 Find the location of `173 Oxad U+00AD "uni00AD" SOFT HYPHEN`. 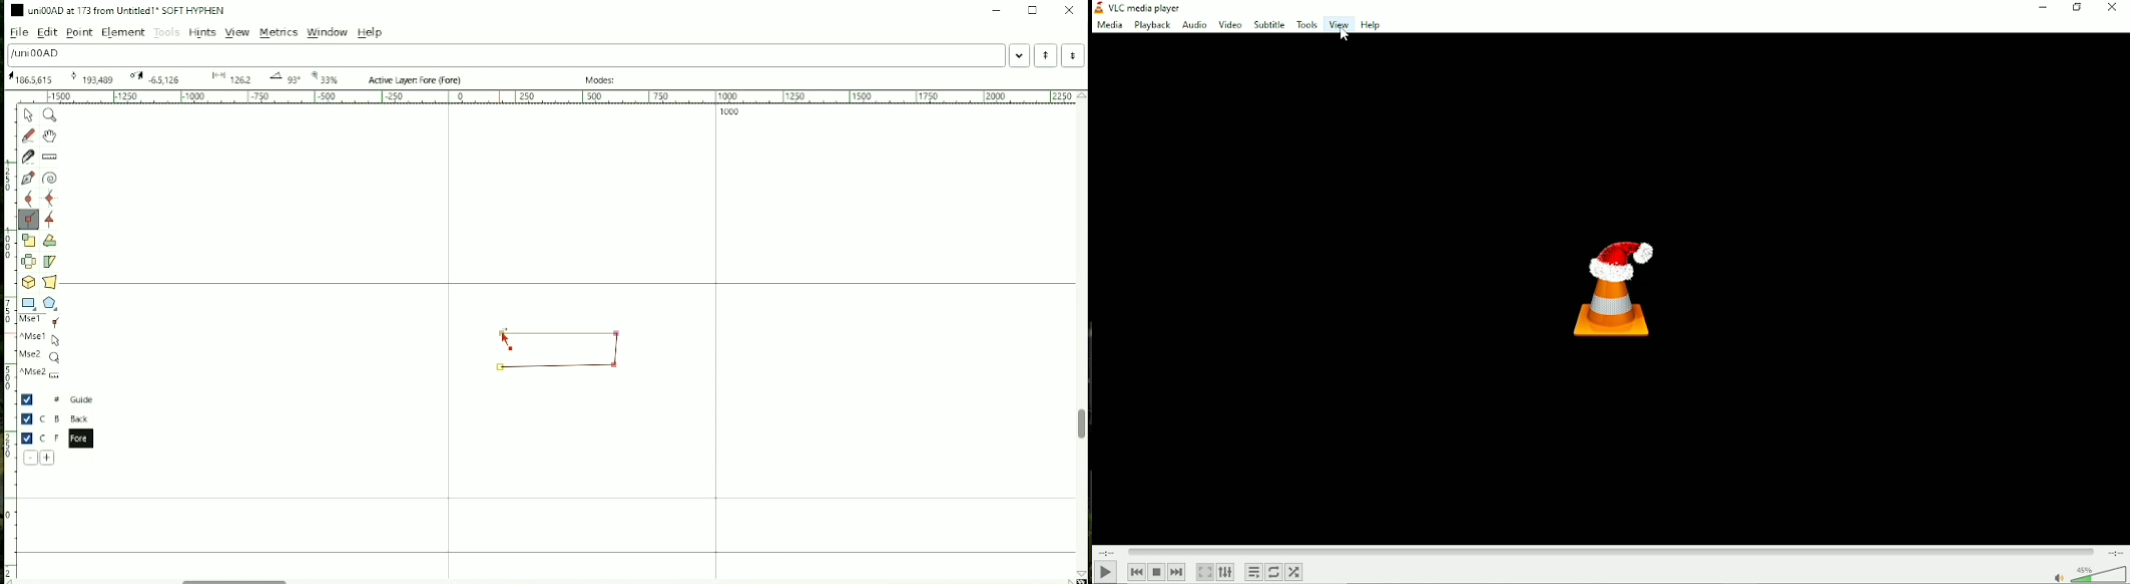

173 Oxad U+00AD "uni00AD" SOFT HYPHEN is located at coordinates (282, 78).